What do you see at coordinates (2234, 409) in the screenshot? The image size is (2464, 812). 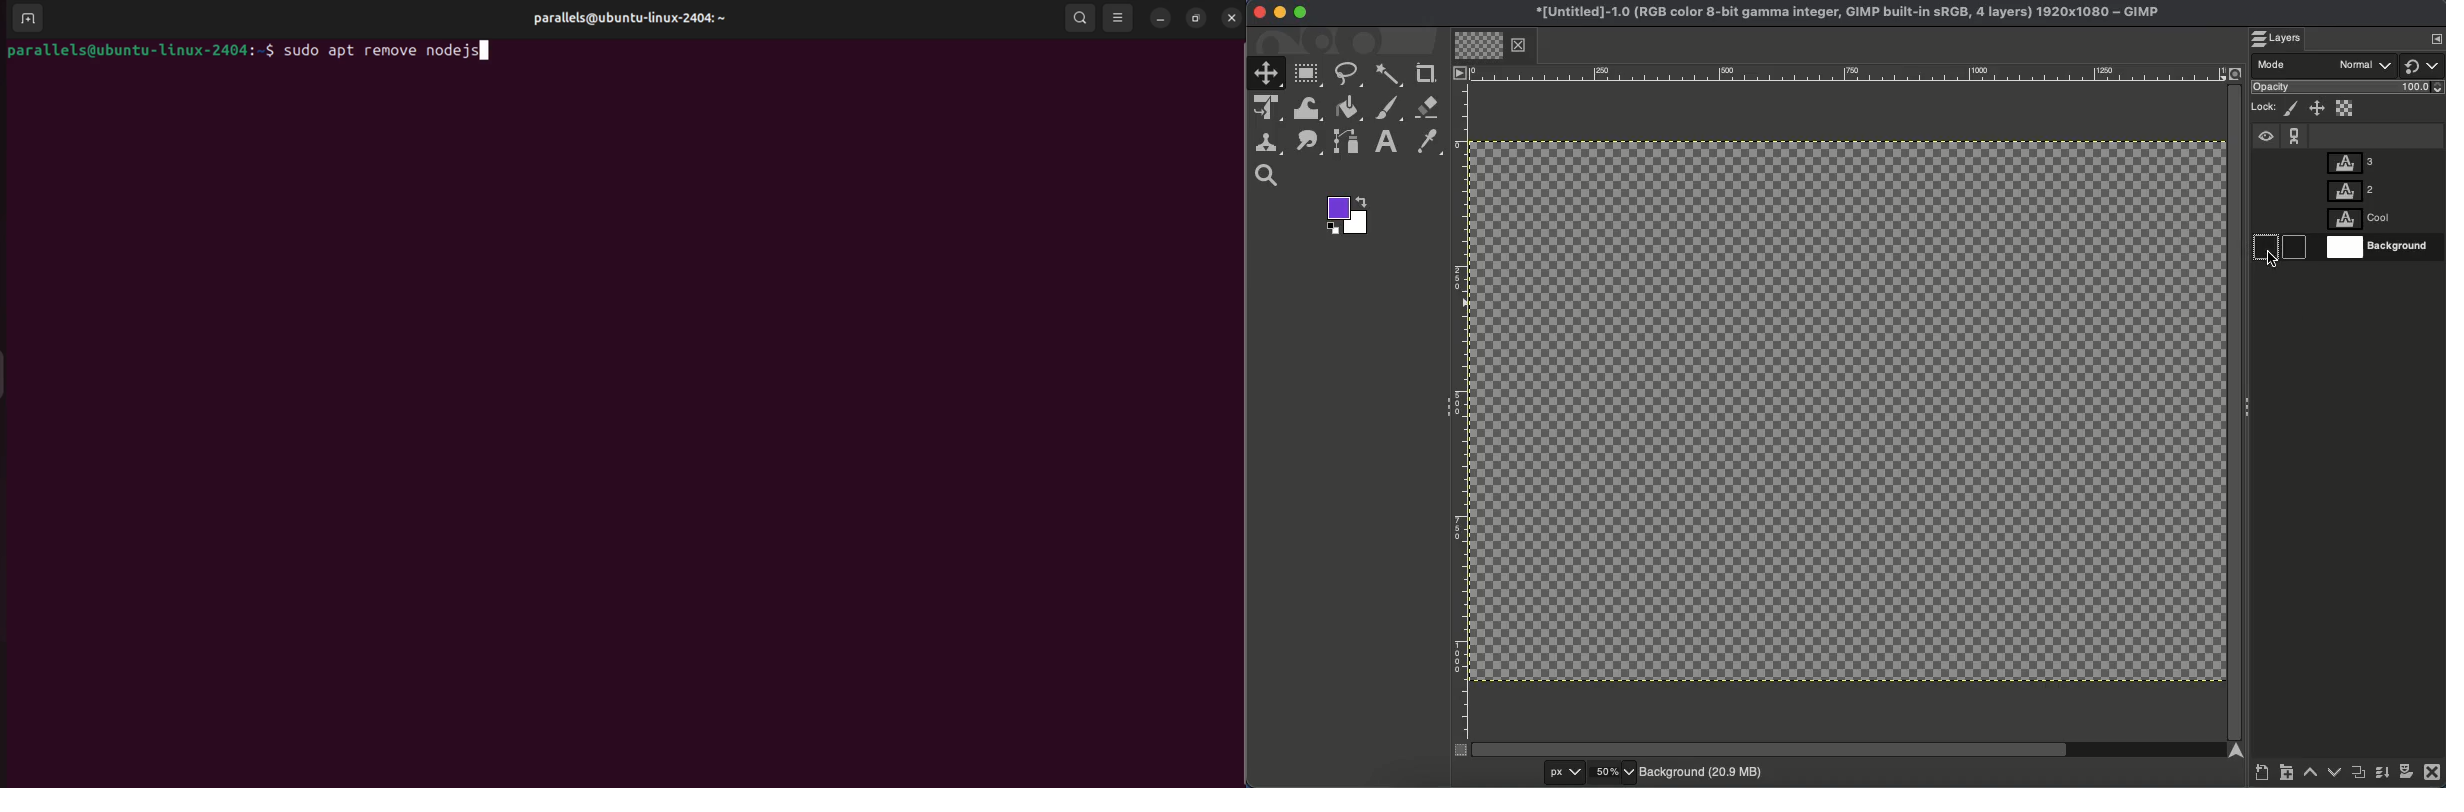 I see `Scroll` at bounding box center [2234, 409].